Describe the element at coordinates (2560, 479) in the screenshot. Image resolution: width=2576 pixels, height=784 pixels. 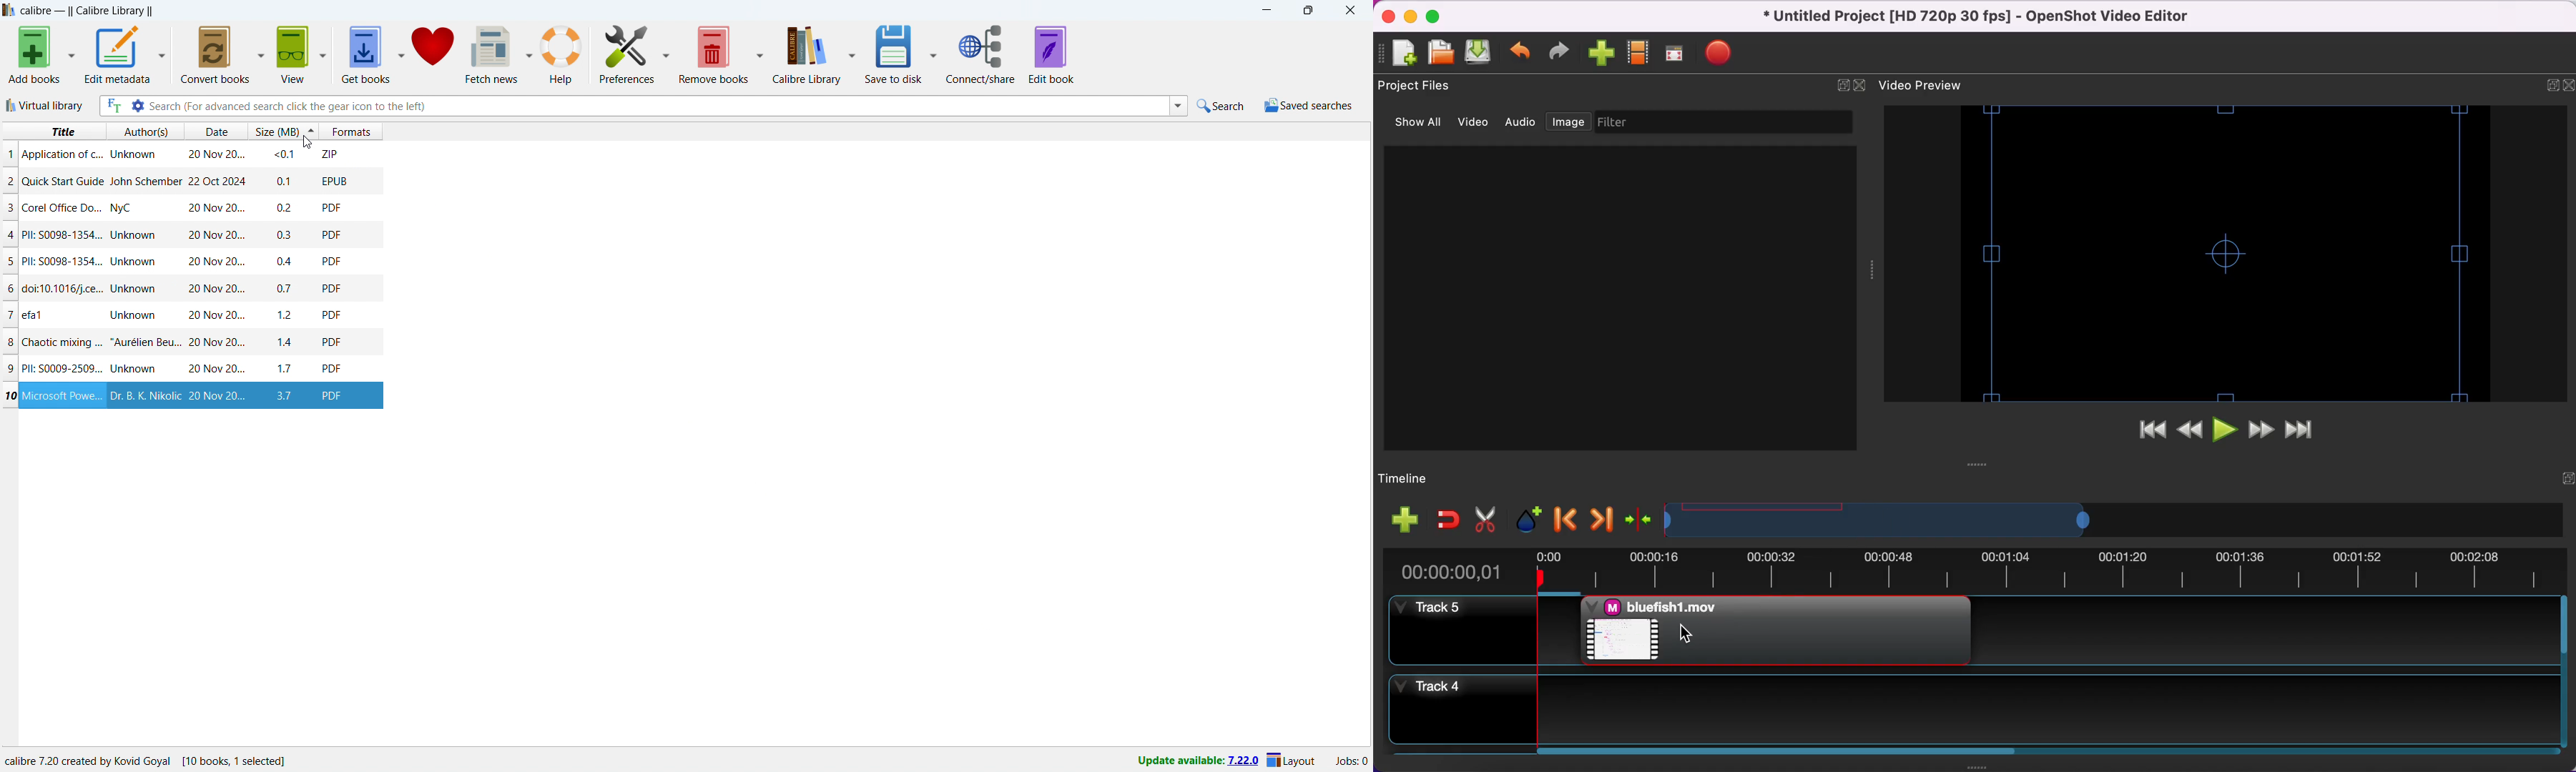
I see `expand/hide` at that location.